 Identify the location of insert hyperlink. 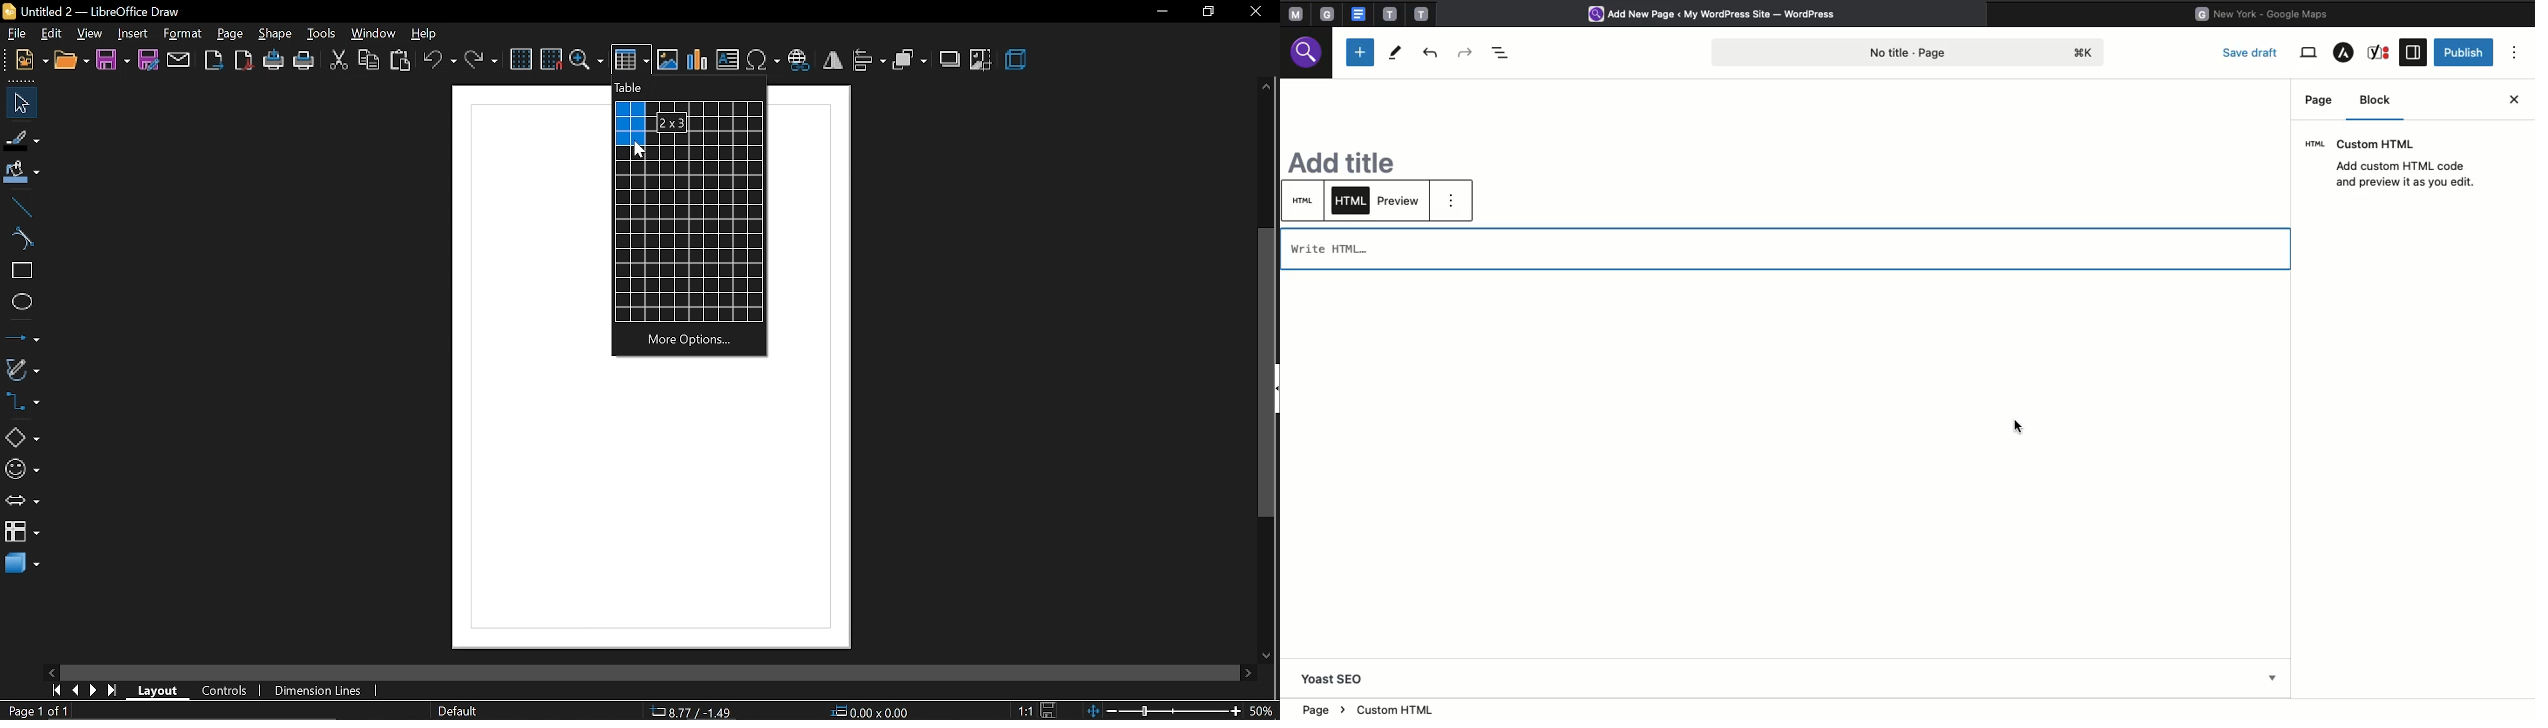
(801, 61).